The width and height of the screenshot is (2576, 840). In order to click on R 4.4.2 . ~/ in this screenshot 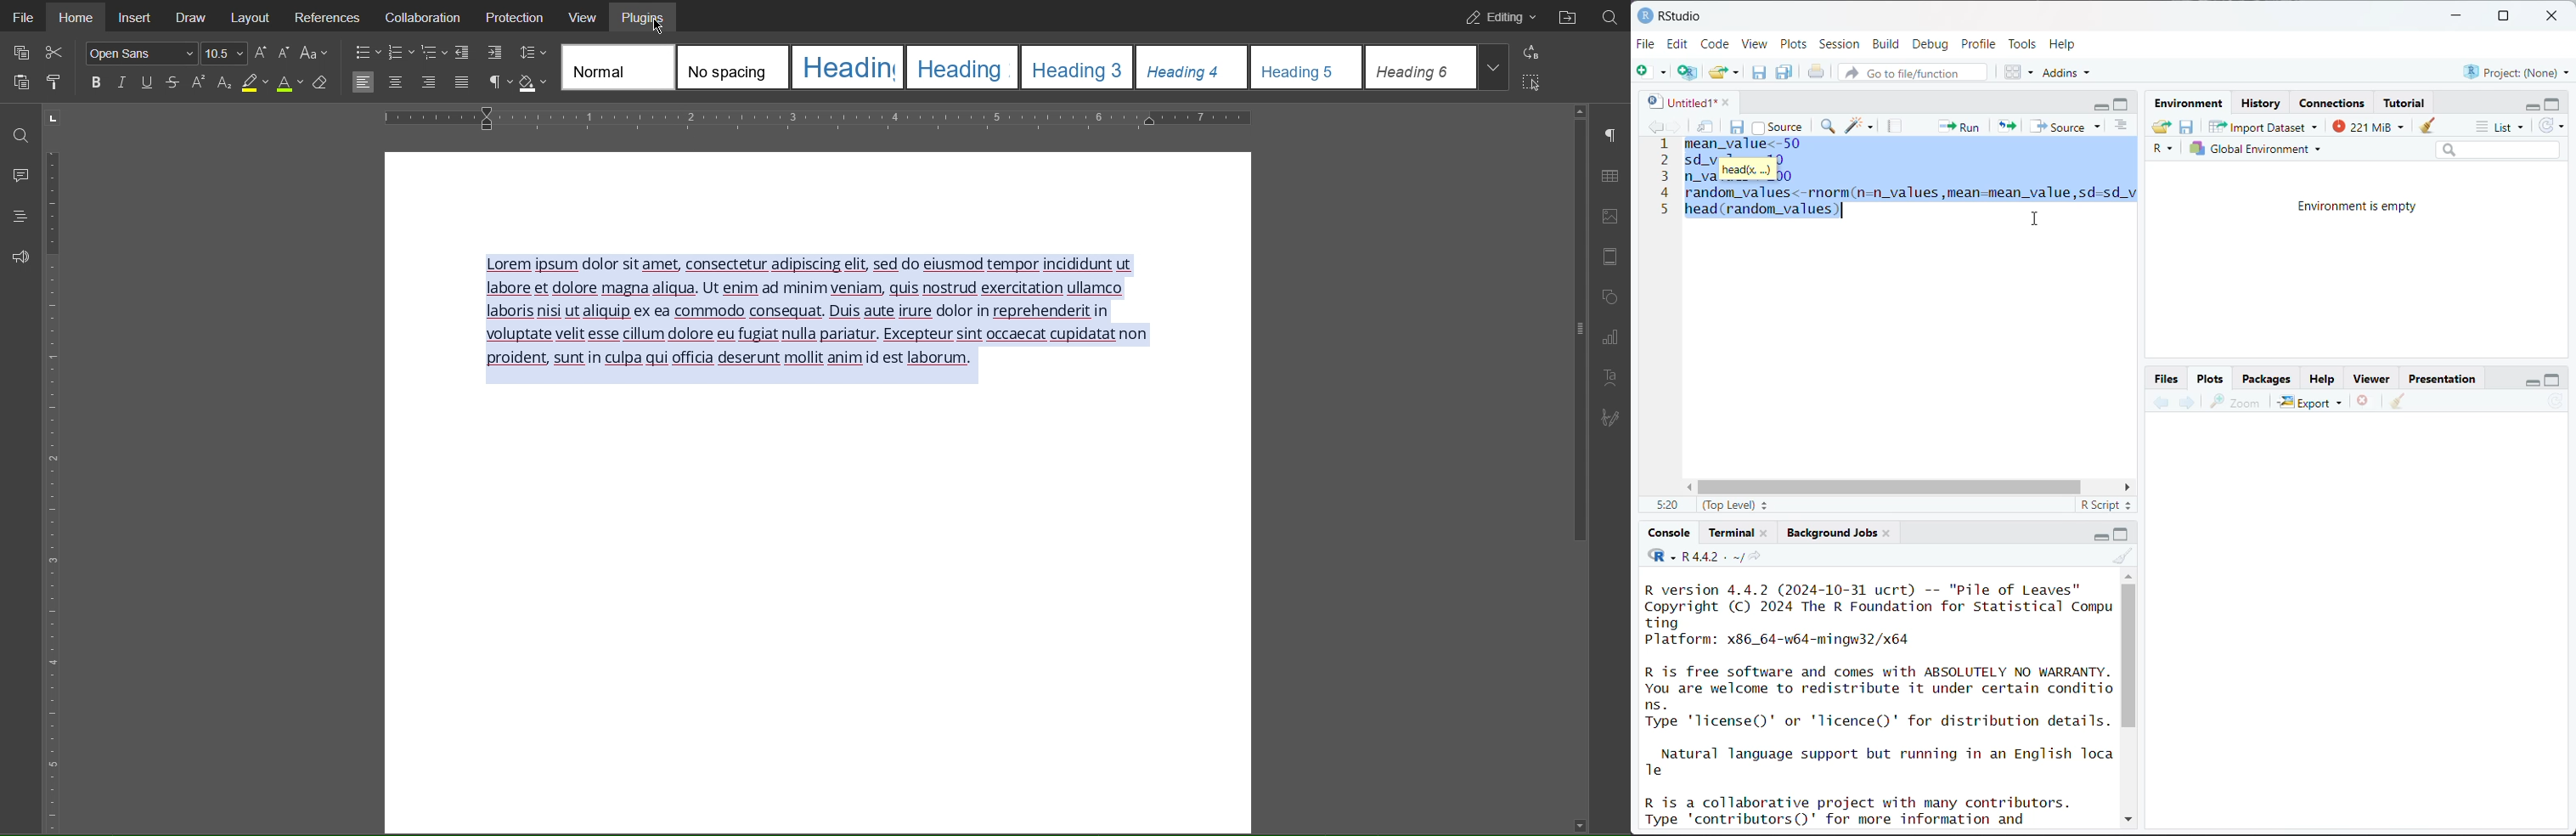, I will do `click(1712, 556)`.